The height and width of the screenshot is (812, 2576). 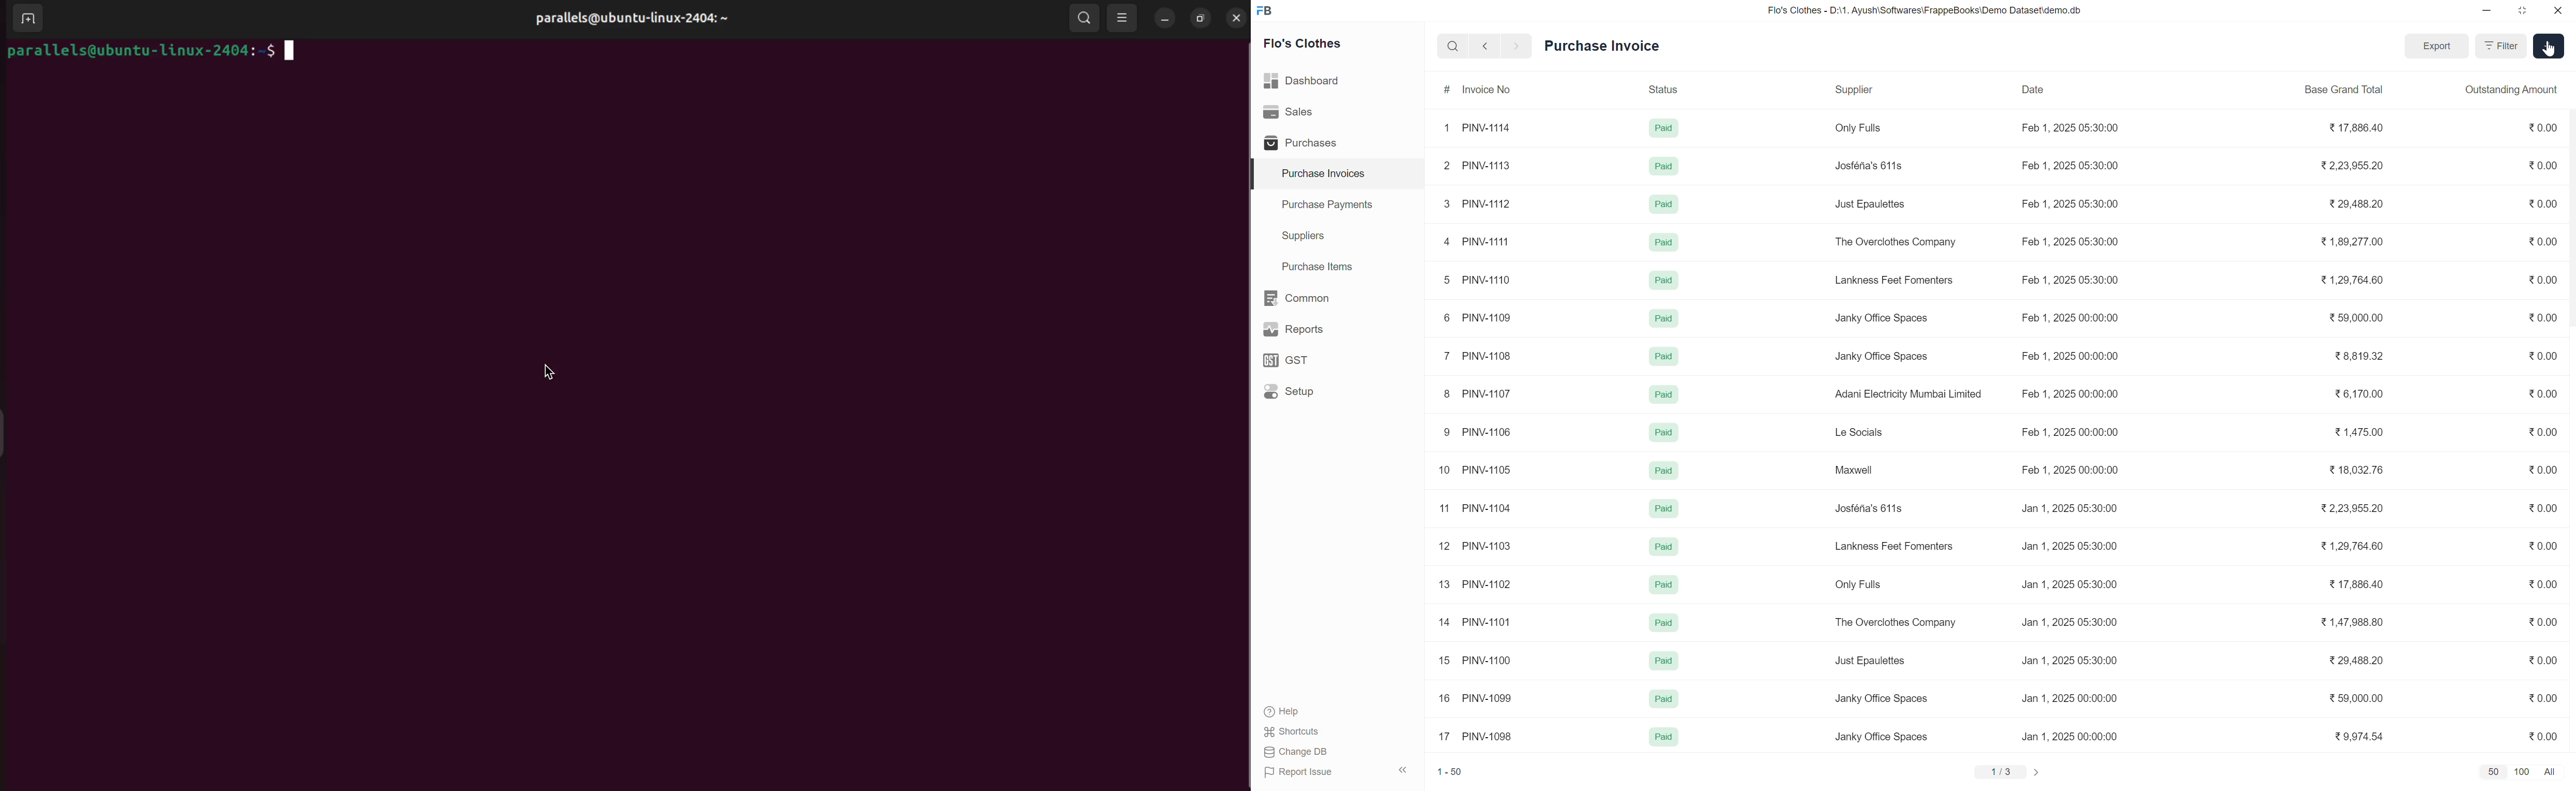 What do you see at coordinates (1664, 280) in the screenshot?
I see `Paid` at bounding box center [1664, 280].